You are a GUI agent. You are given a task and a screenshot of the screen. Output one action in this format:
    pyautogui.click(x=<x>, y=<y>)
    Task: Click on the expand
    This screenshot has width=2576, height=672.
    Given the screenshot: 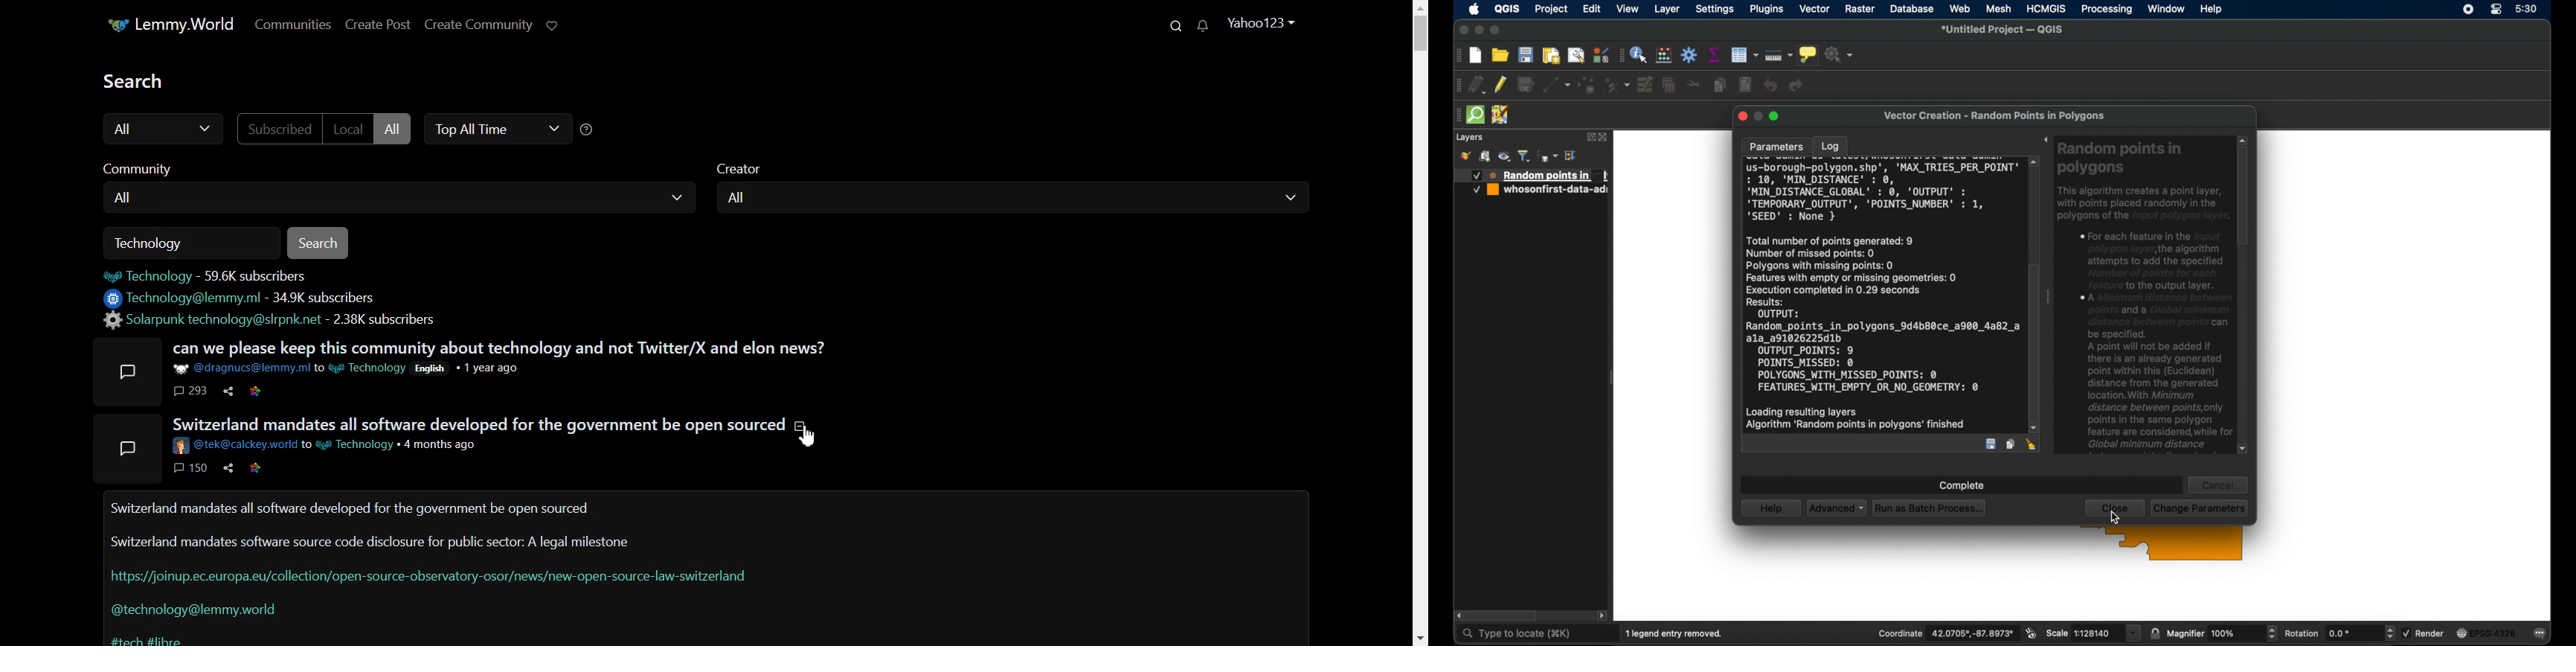 What is the action you would take?
    pyautogui.click(x=2046, y=141)
    